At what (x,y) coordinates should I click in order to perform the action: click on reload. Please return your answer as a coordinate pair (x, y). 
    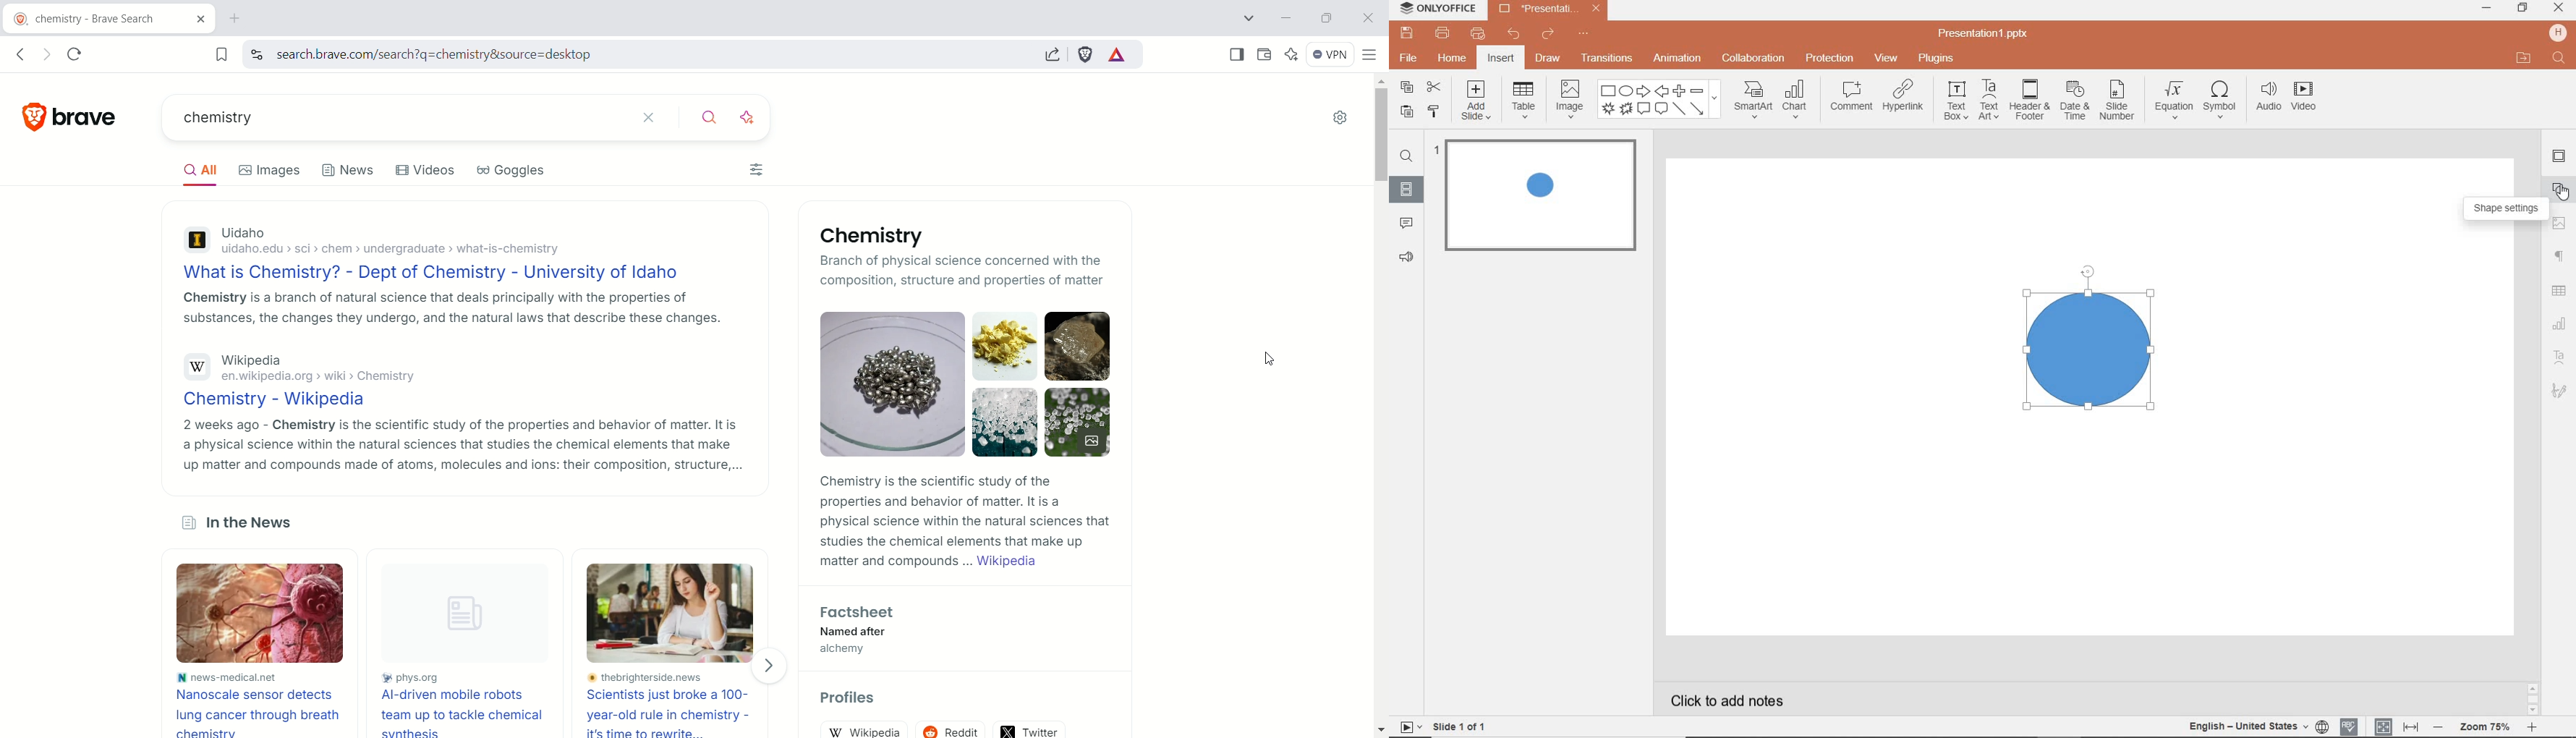
    Looking at the image, I should click on (80, 51).